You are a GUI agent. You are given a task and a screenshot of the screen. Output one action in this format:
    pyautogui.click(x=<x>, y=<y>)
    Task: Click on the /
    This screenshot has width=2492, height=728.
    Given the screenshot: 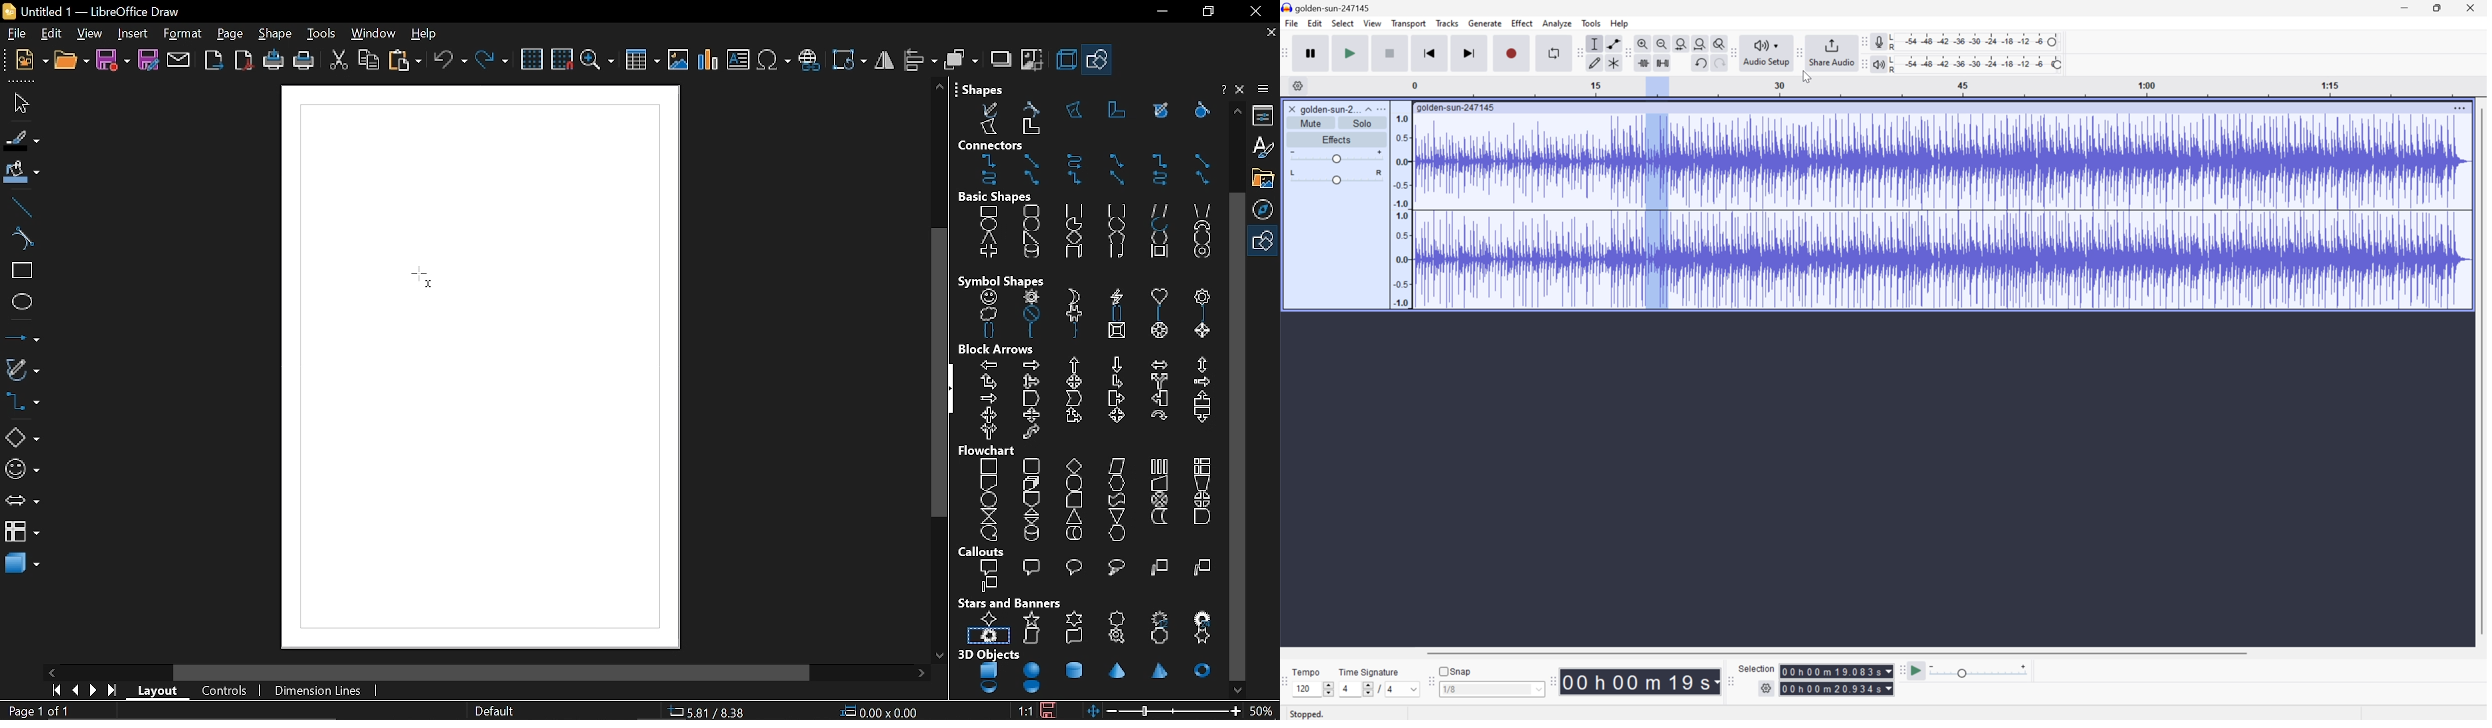 What is the action you would take?
    pyautogui.click(x=1378, y=688)
    